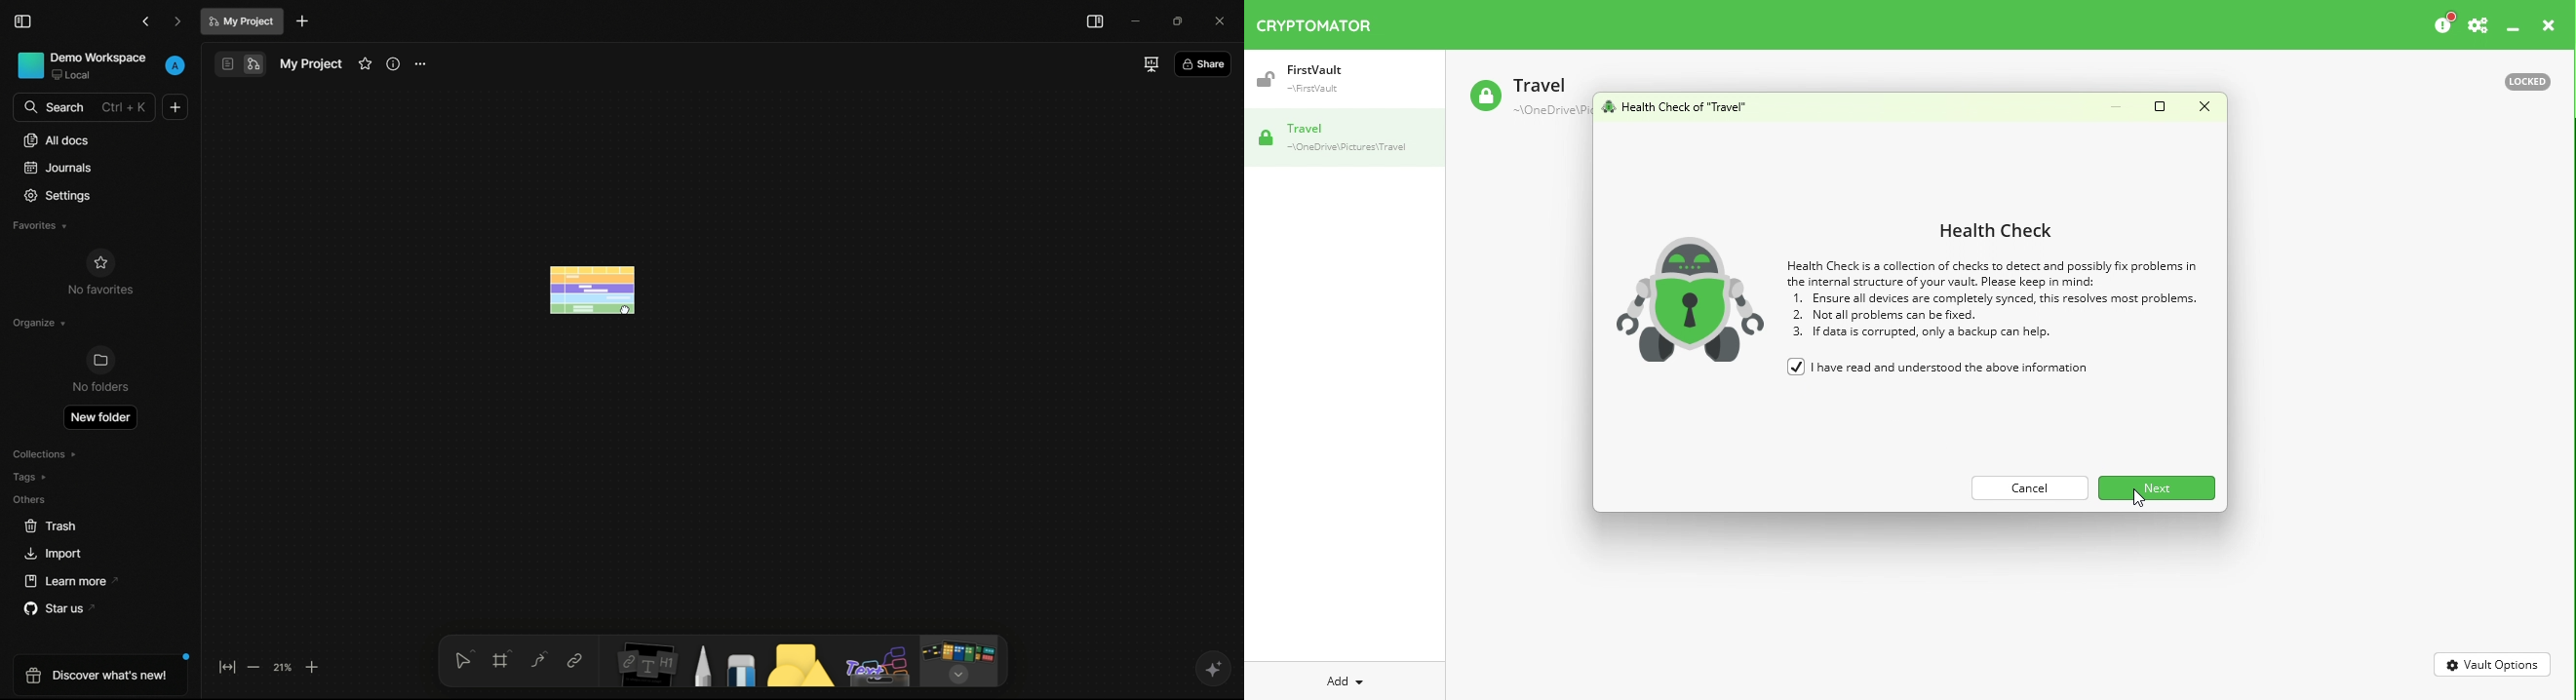  Describe the element at coordinates (40, 226) in the screenshot. I see `favorites` at that location.